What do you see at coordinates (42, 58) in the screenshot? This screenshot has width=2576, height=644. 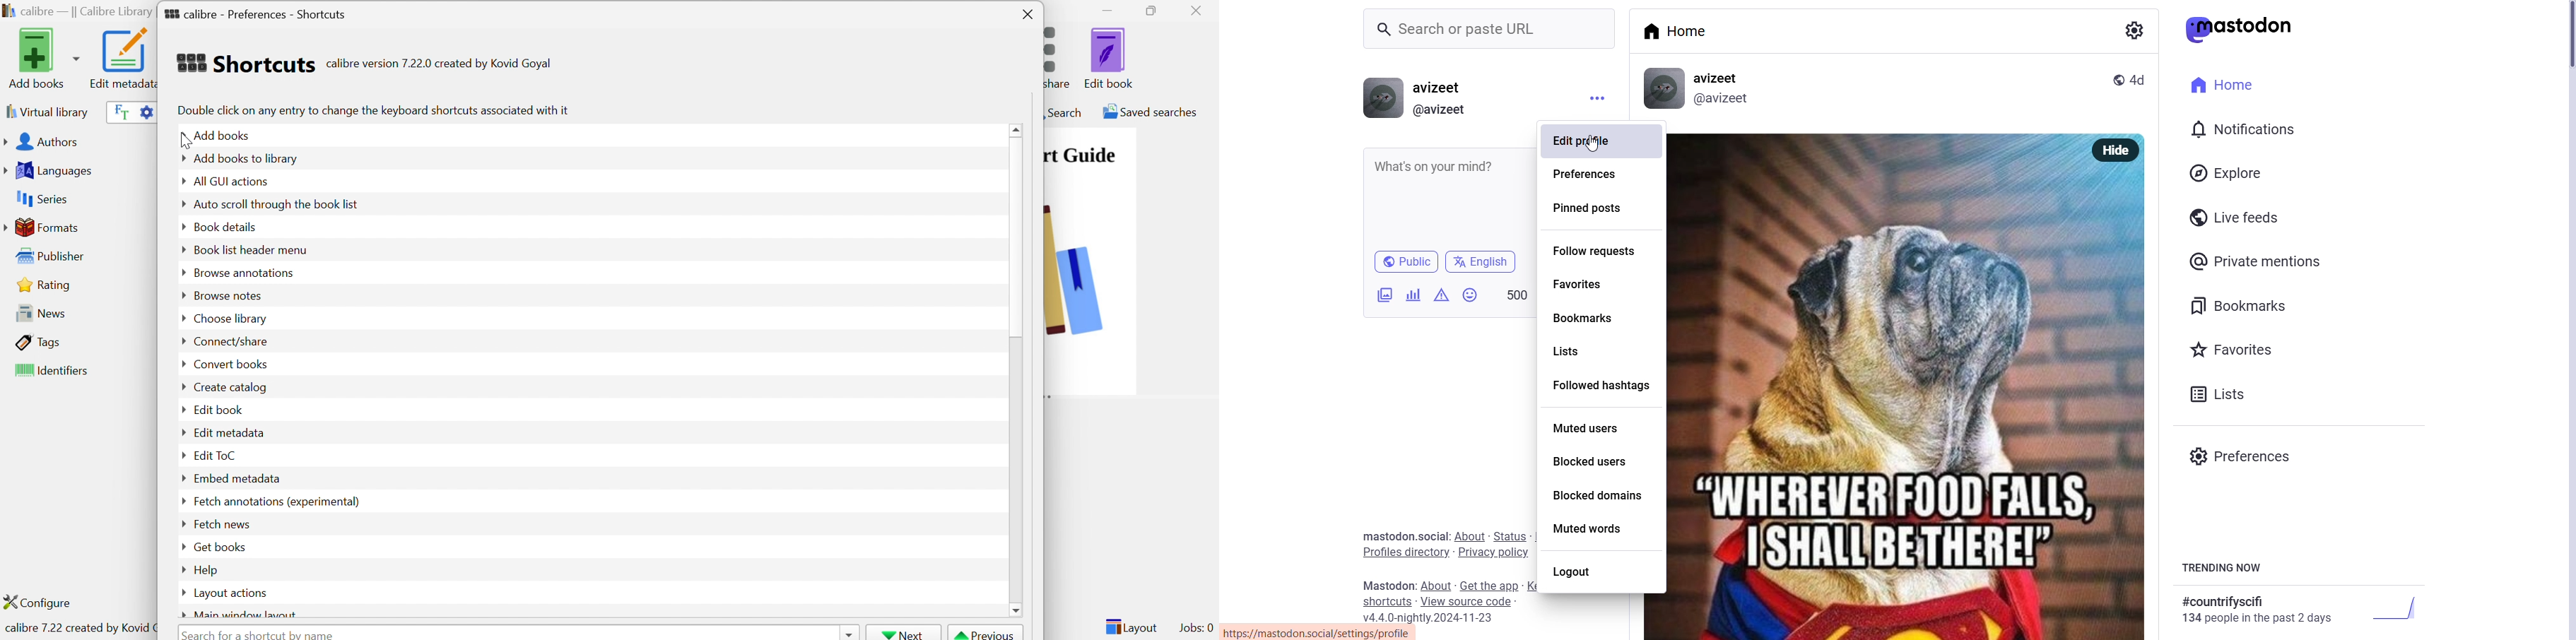 I see `Add books` at bounding box center [42, 58].